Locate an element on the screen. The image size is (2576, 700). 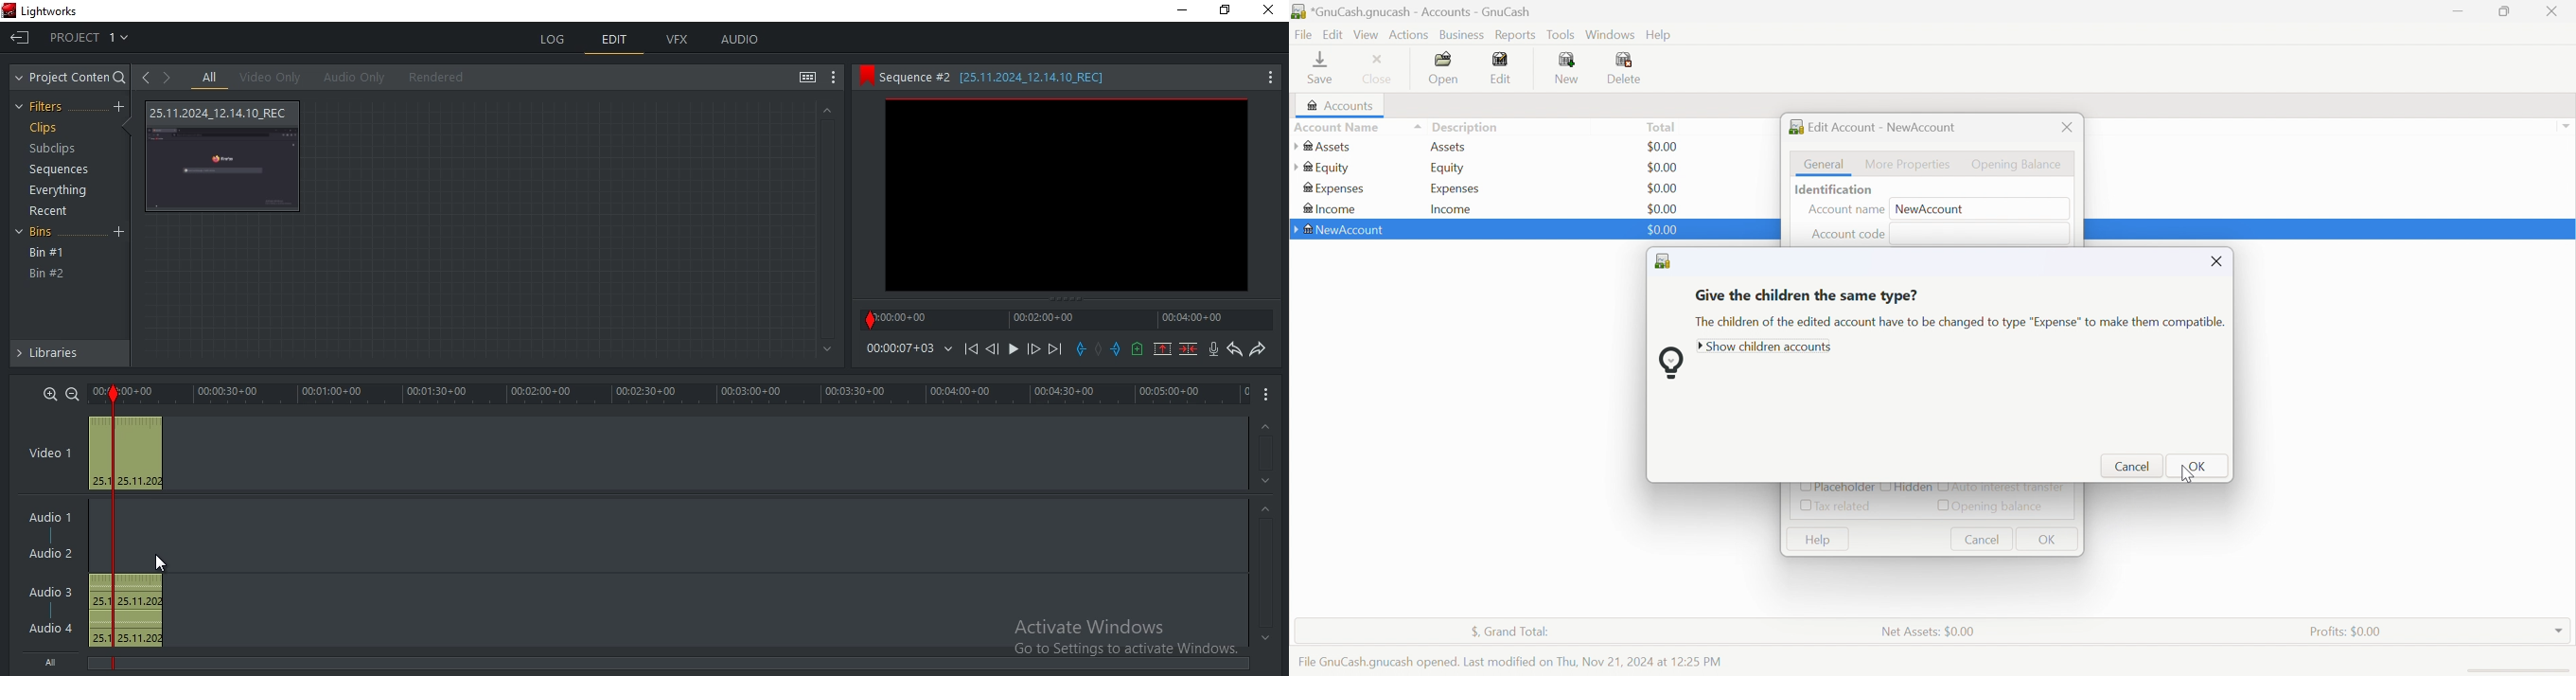
Lightworks is located at coordinates (62, 10).